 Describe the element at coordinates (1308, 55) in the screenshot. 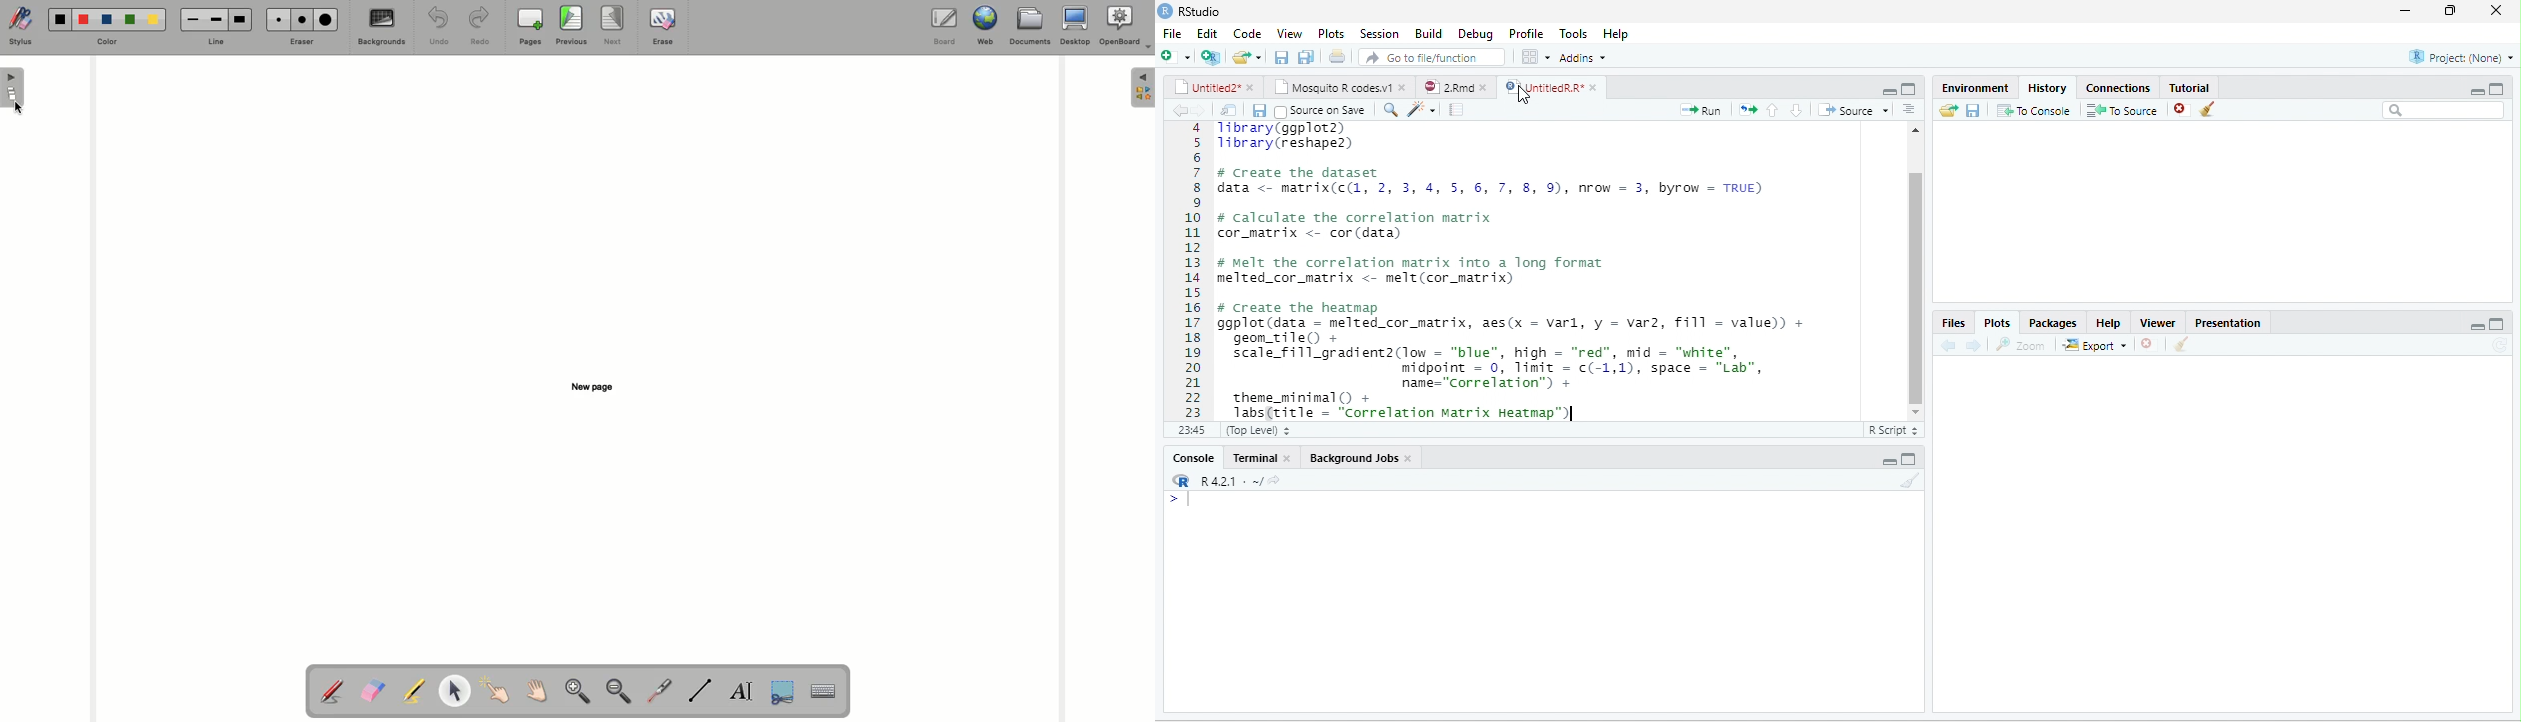

I see `` at that location.